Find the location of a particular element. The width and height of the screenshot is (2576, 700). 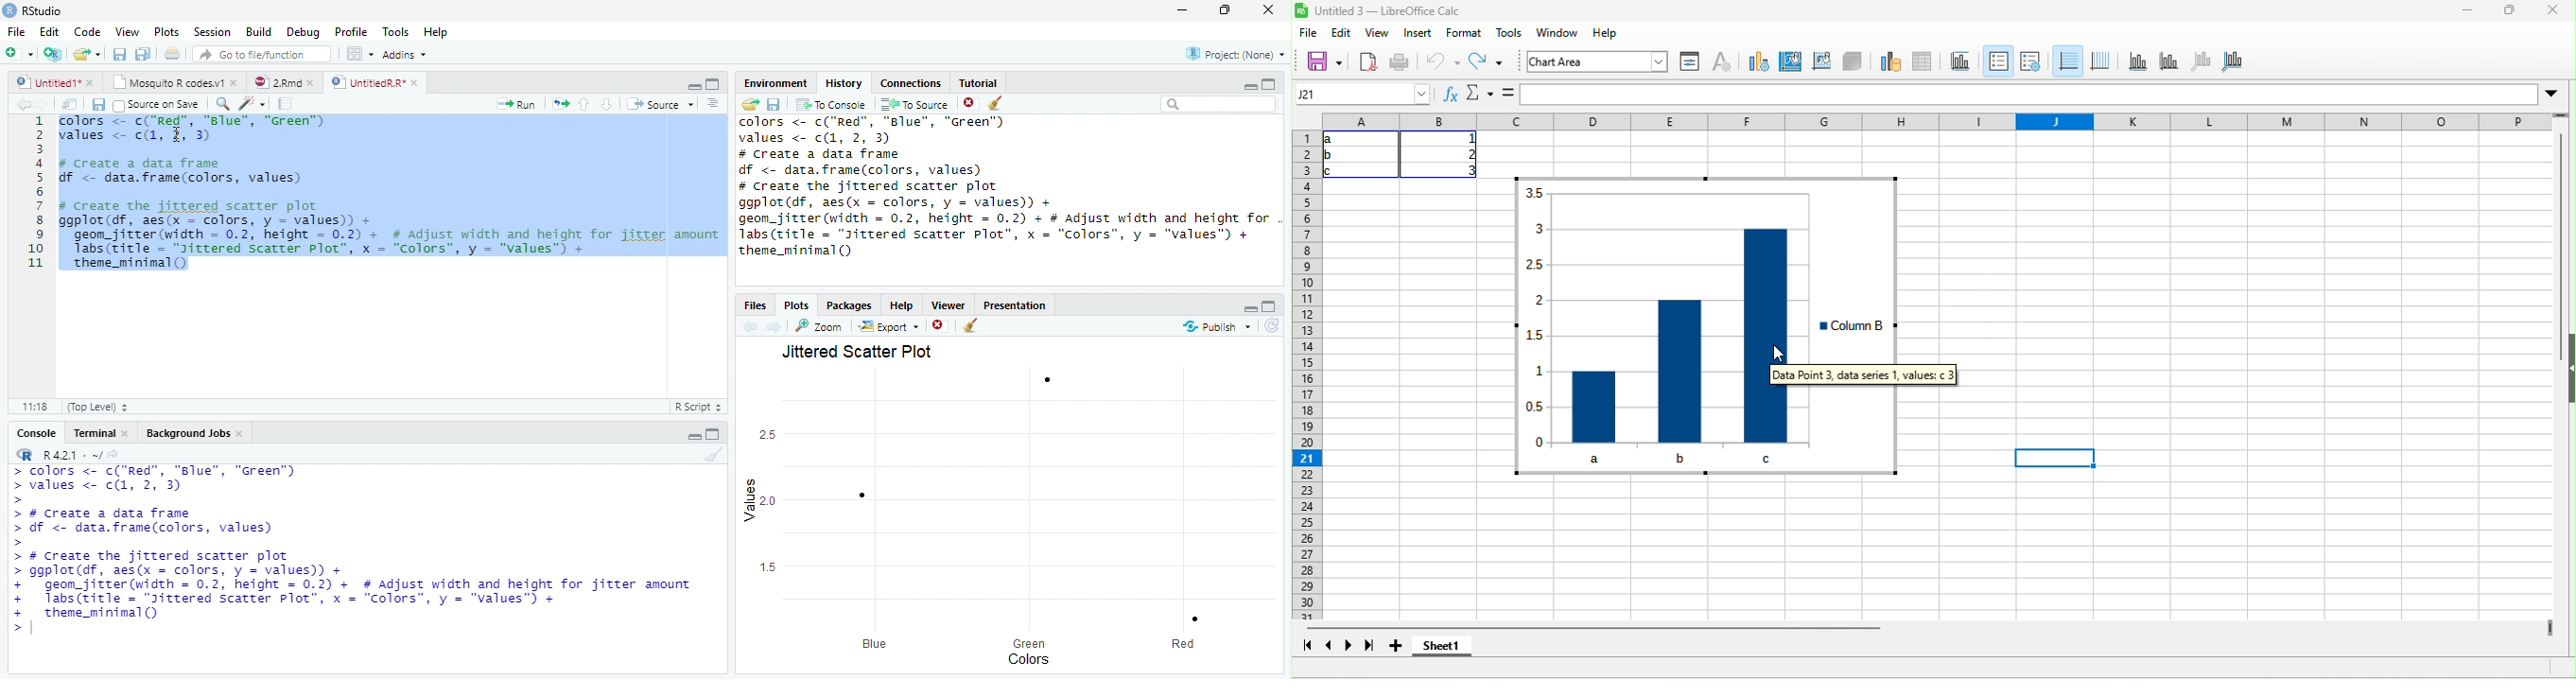

Packages is located at coordinates (847, 305).